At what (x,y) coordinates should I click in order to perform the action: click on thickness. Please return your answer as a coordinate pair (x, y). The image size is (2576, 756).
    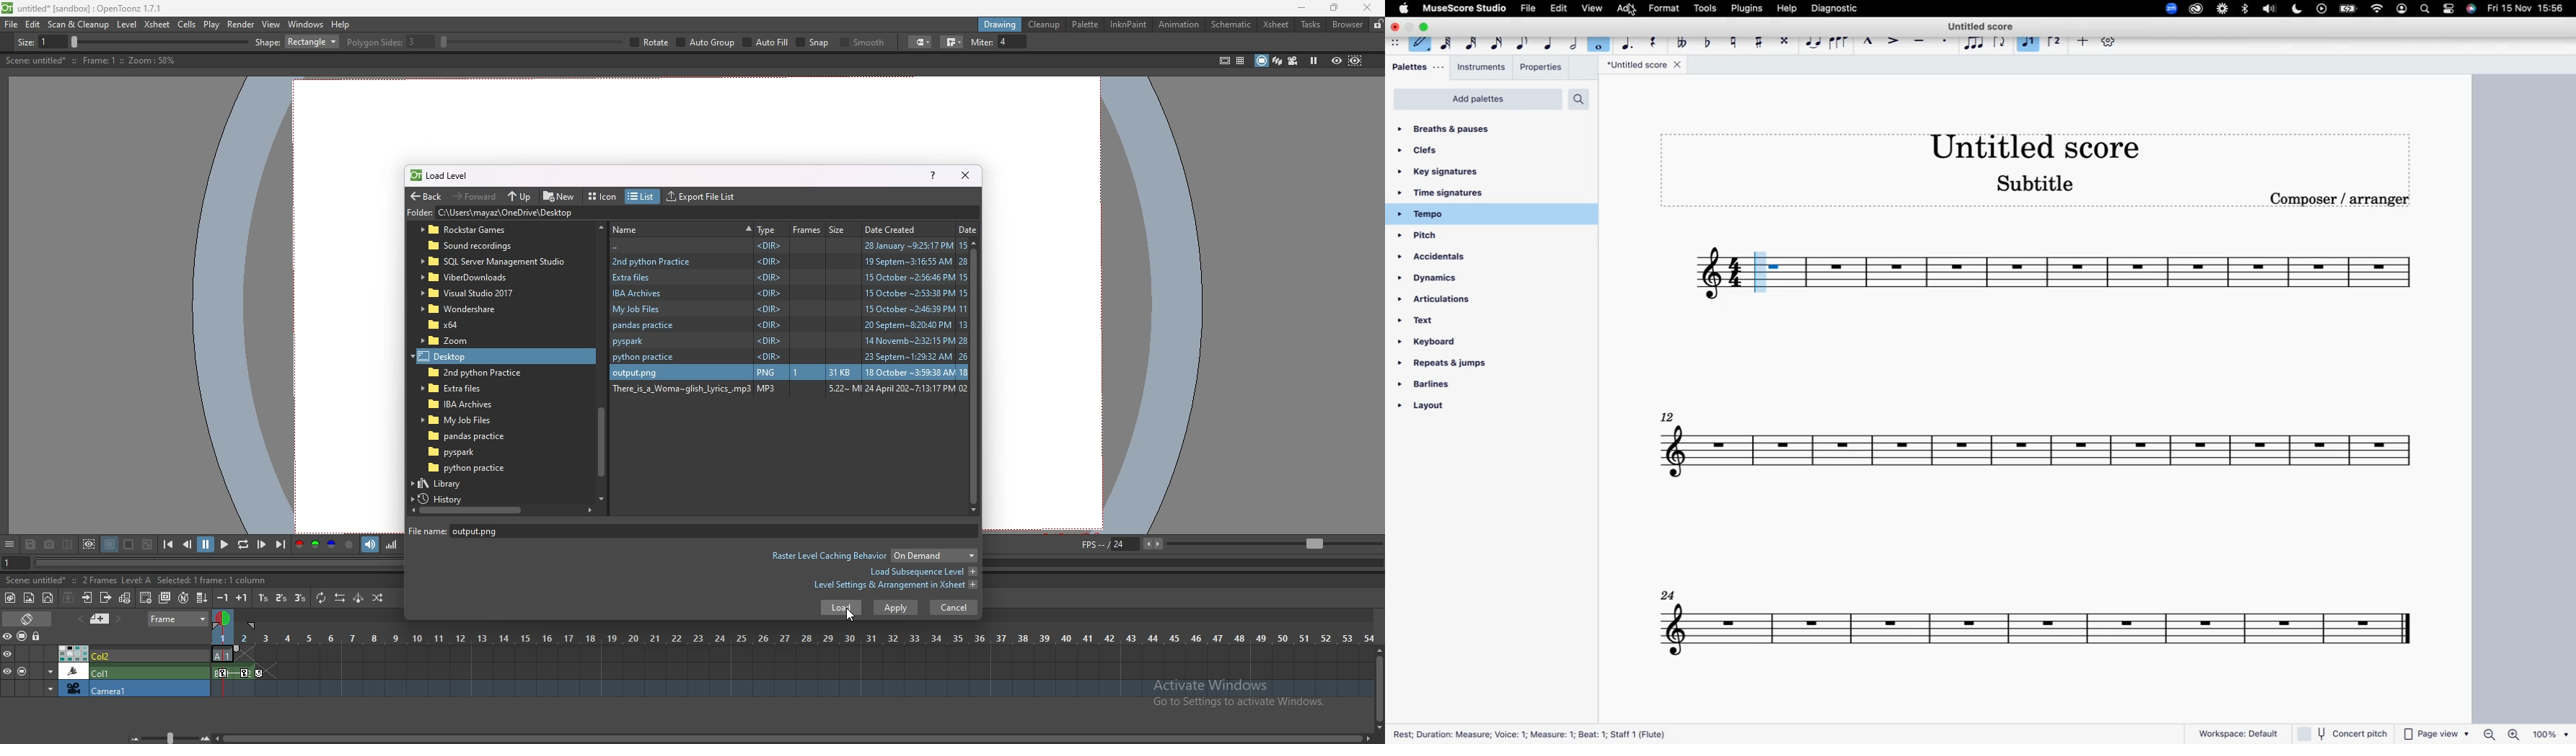
    Looking at the image, I should click on (149, 43).